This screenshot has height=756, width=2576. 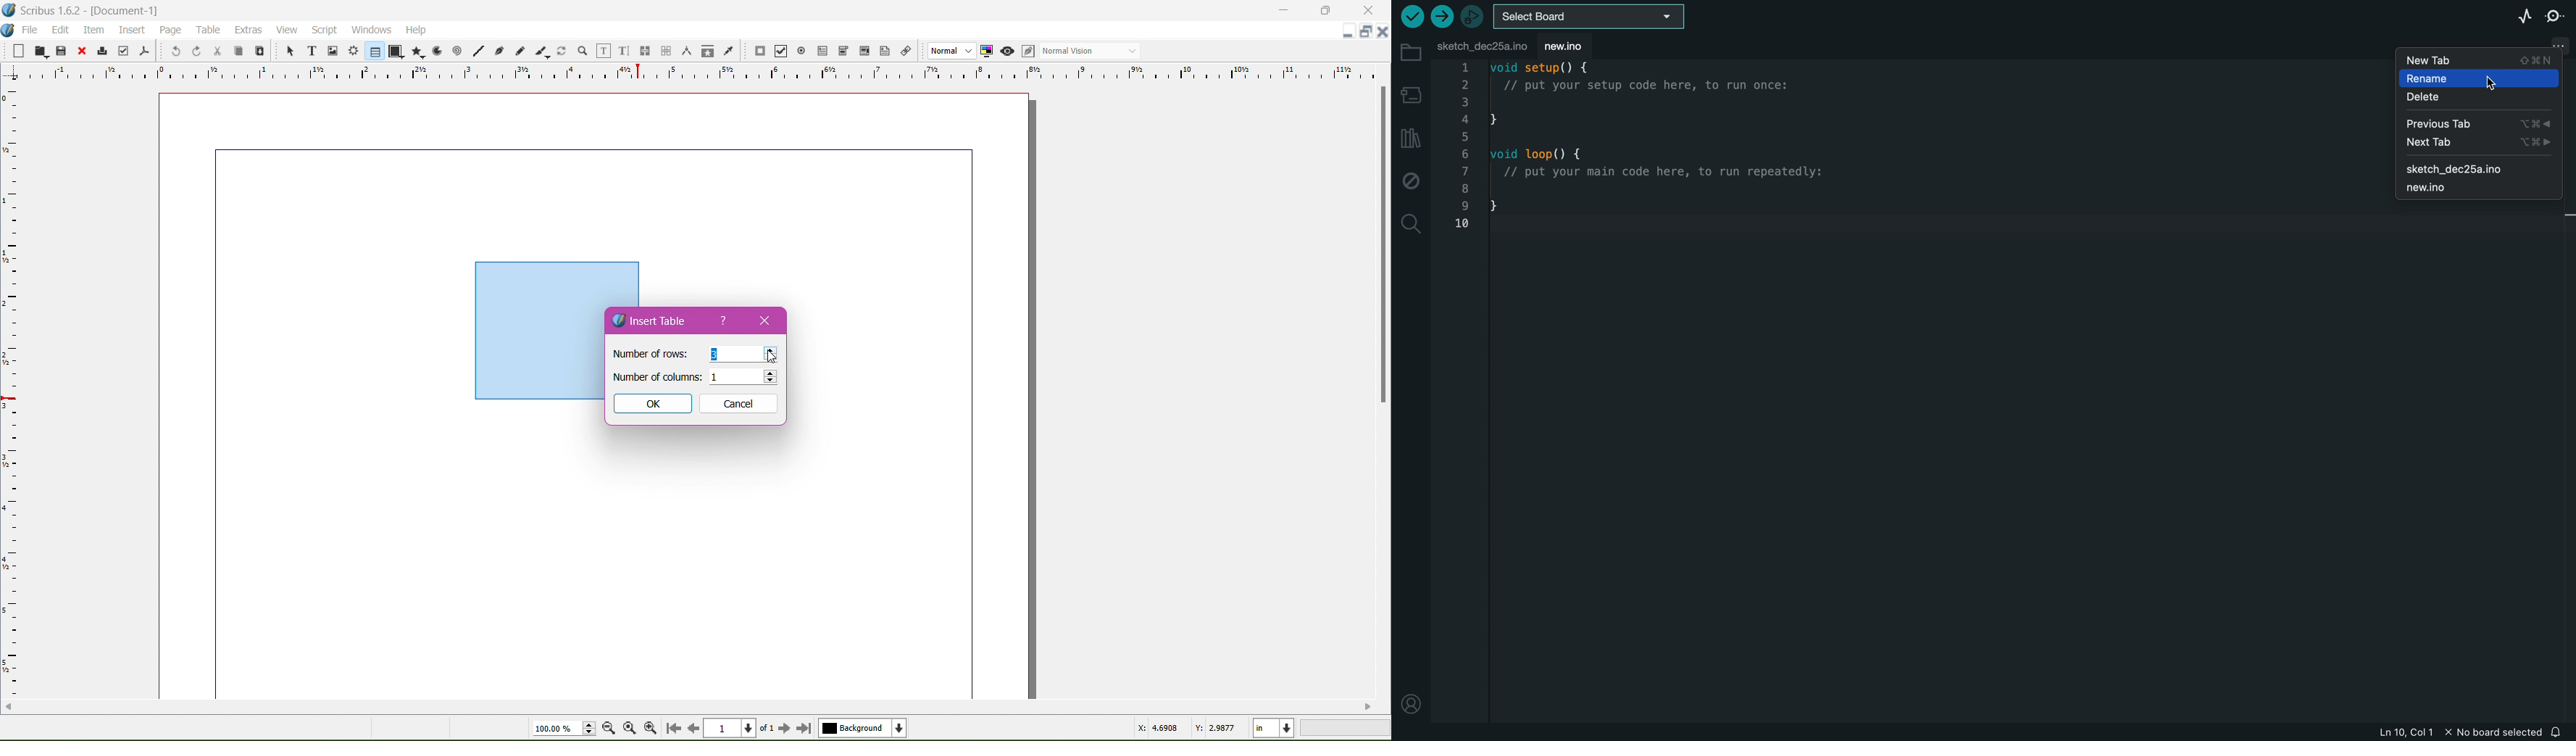 I want to click on Maximize, so click(x=1326, y=10).